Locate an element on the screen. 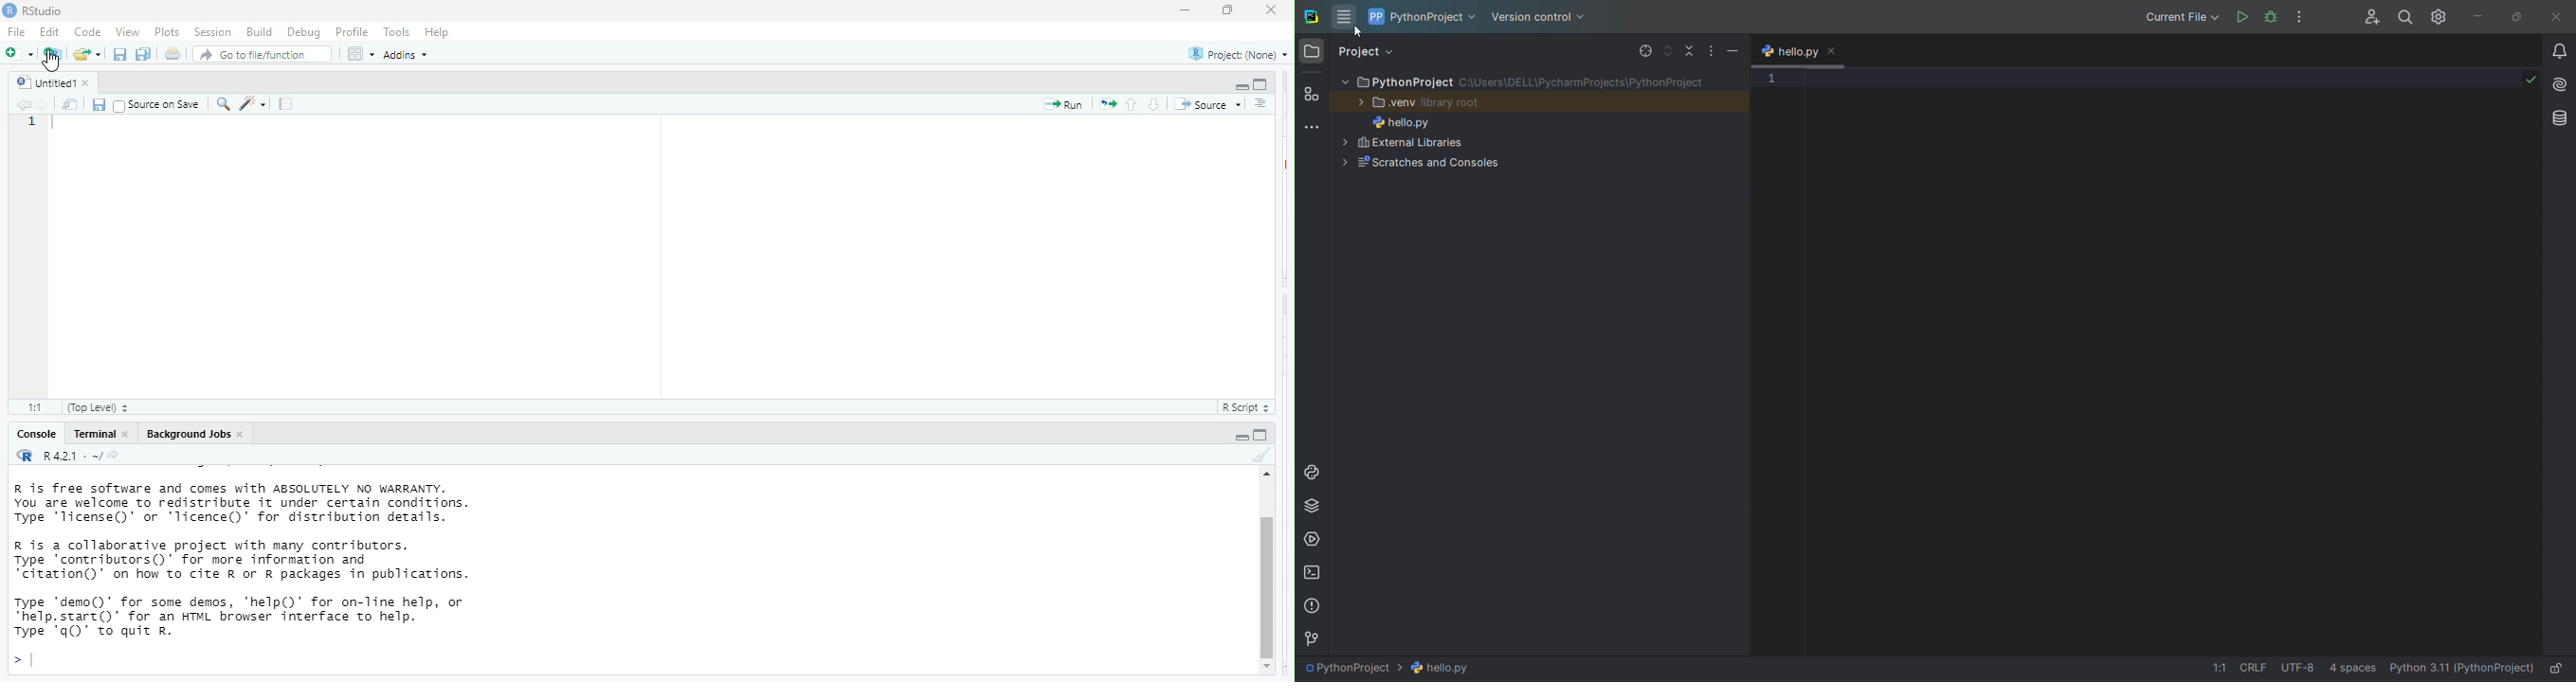  r studio logo is located at coordinates (9, 10).